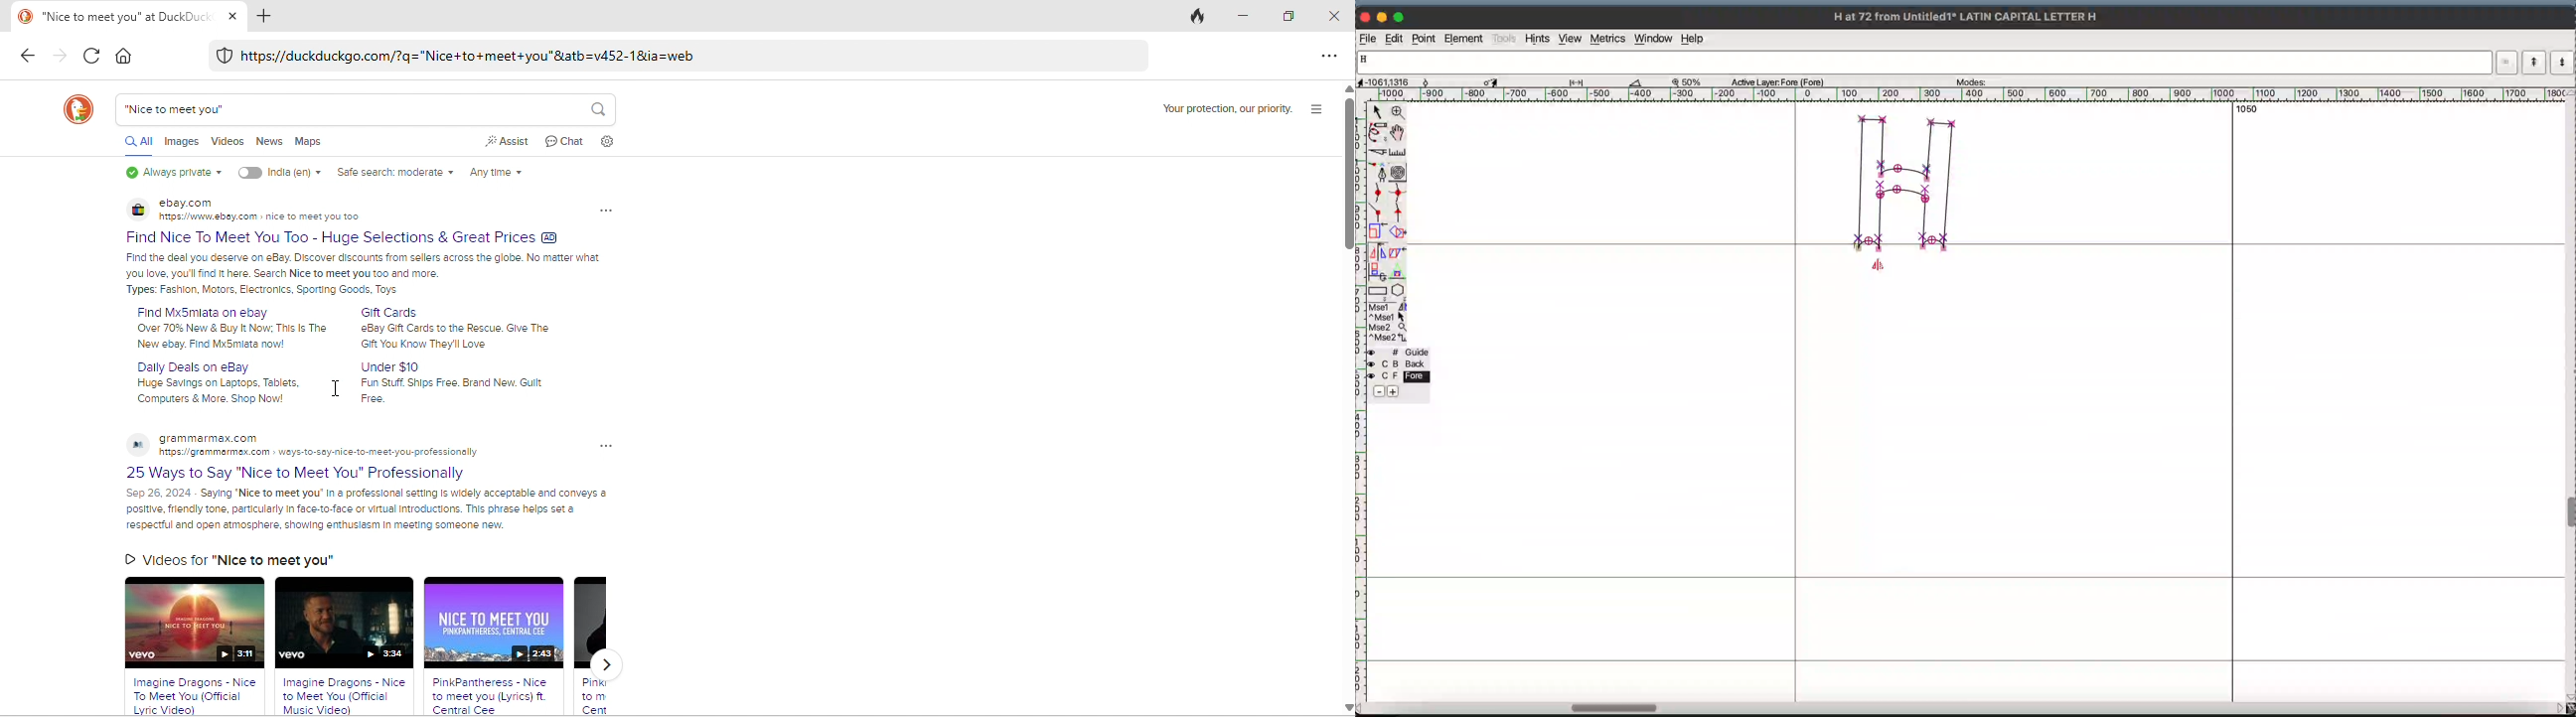 The image size is (2576, 728). What do you see at coordinates (126, 57) in the screenshot?
I see `home` at bounding box center [126, 57].